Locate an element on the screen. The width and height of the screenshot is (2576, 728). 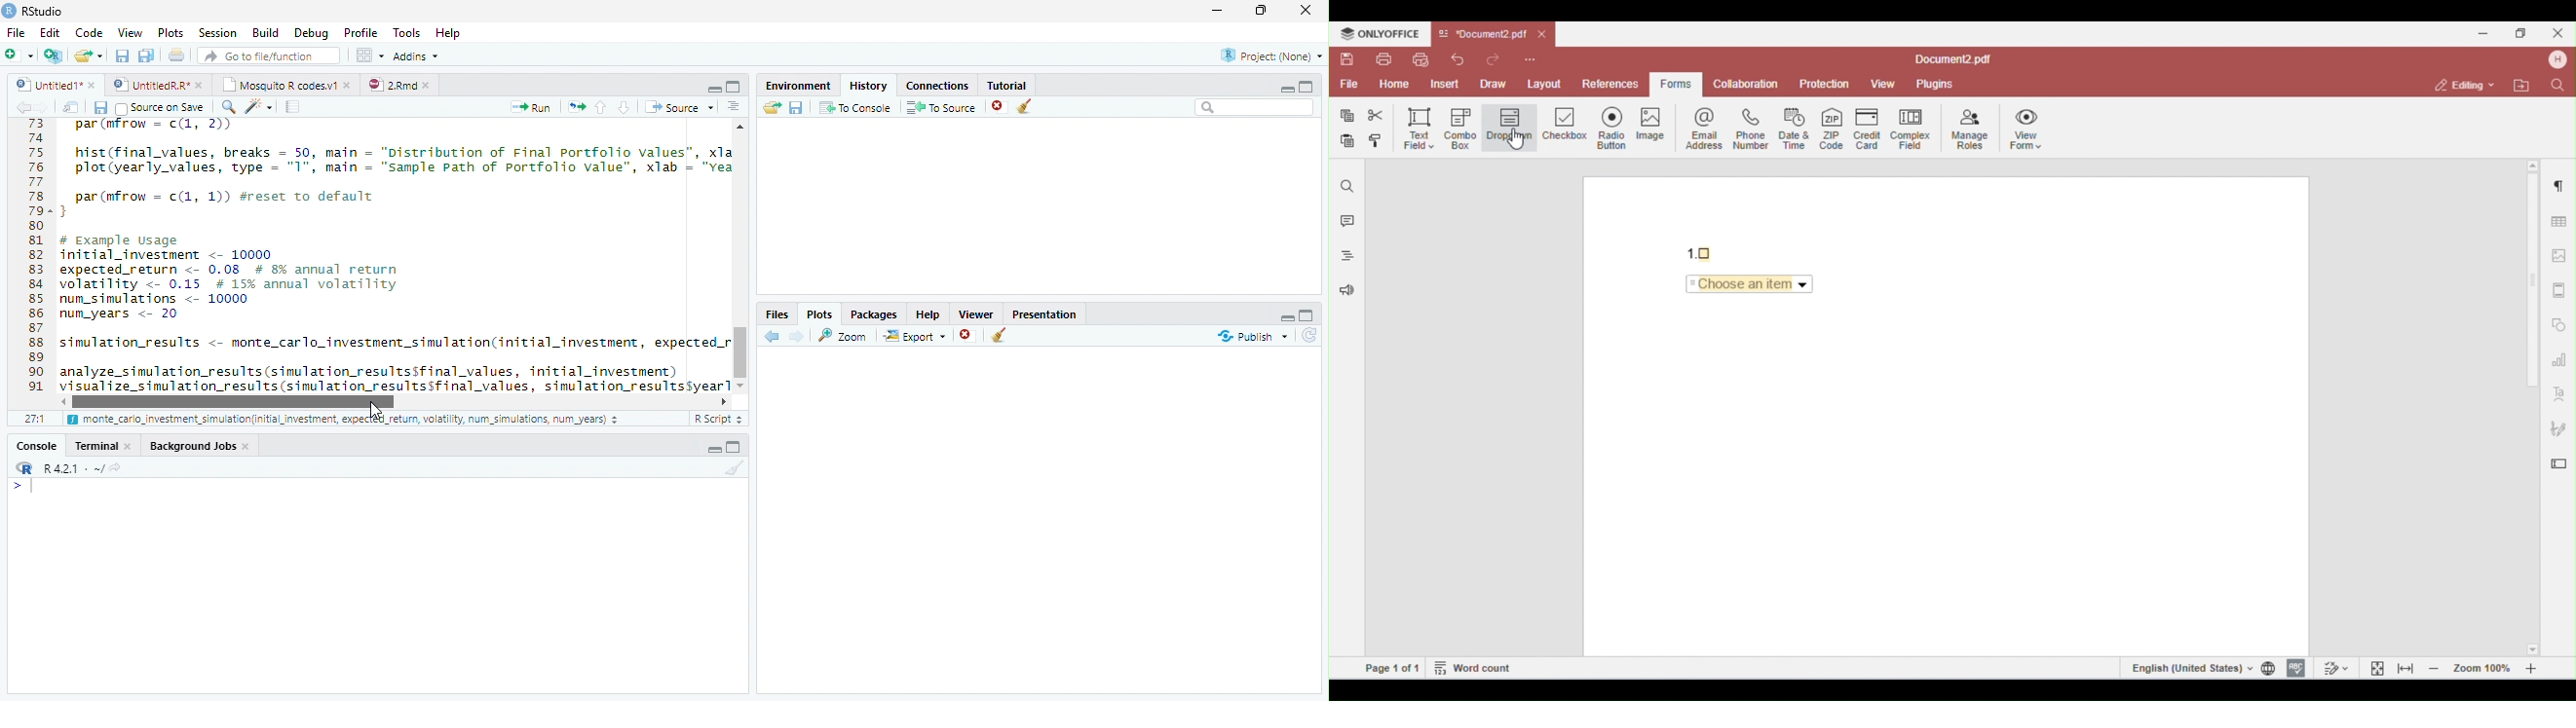
Code is located at coordinates (87, 32).